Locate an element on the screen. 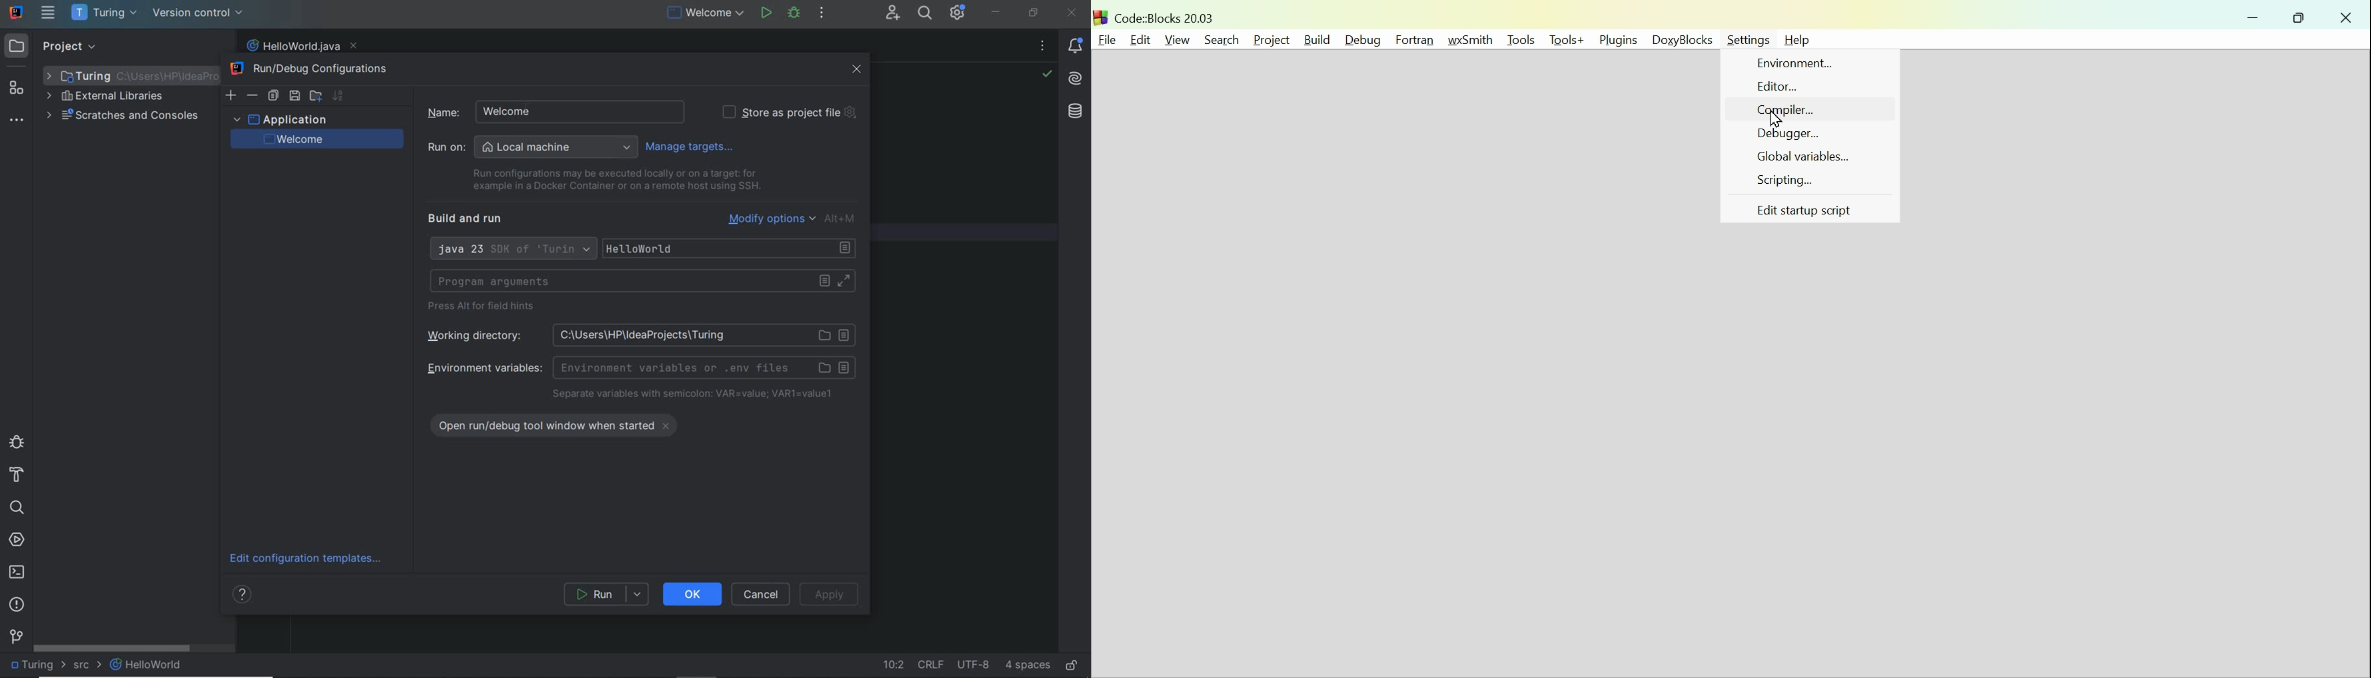 This screenshot has height=700, width=2380. Code blocks 20.03 is located at coordinates (1156, 15).